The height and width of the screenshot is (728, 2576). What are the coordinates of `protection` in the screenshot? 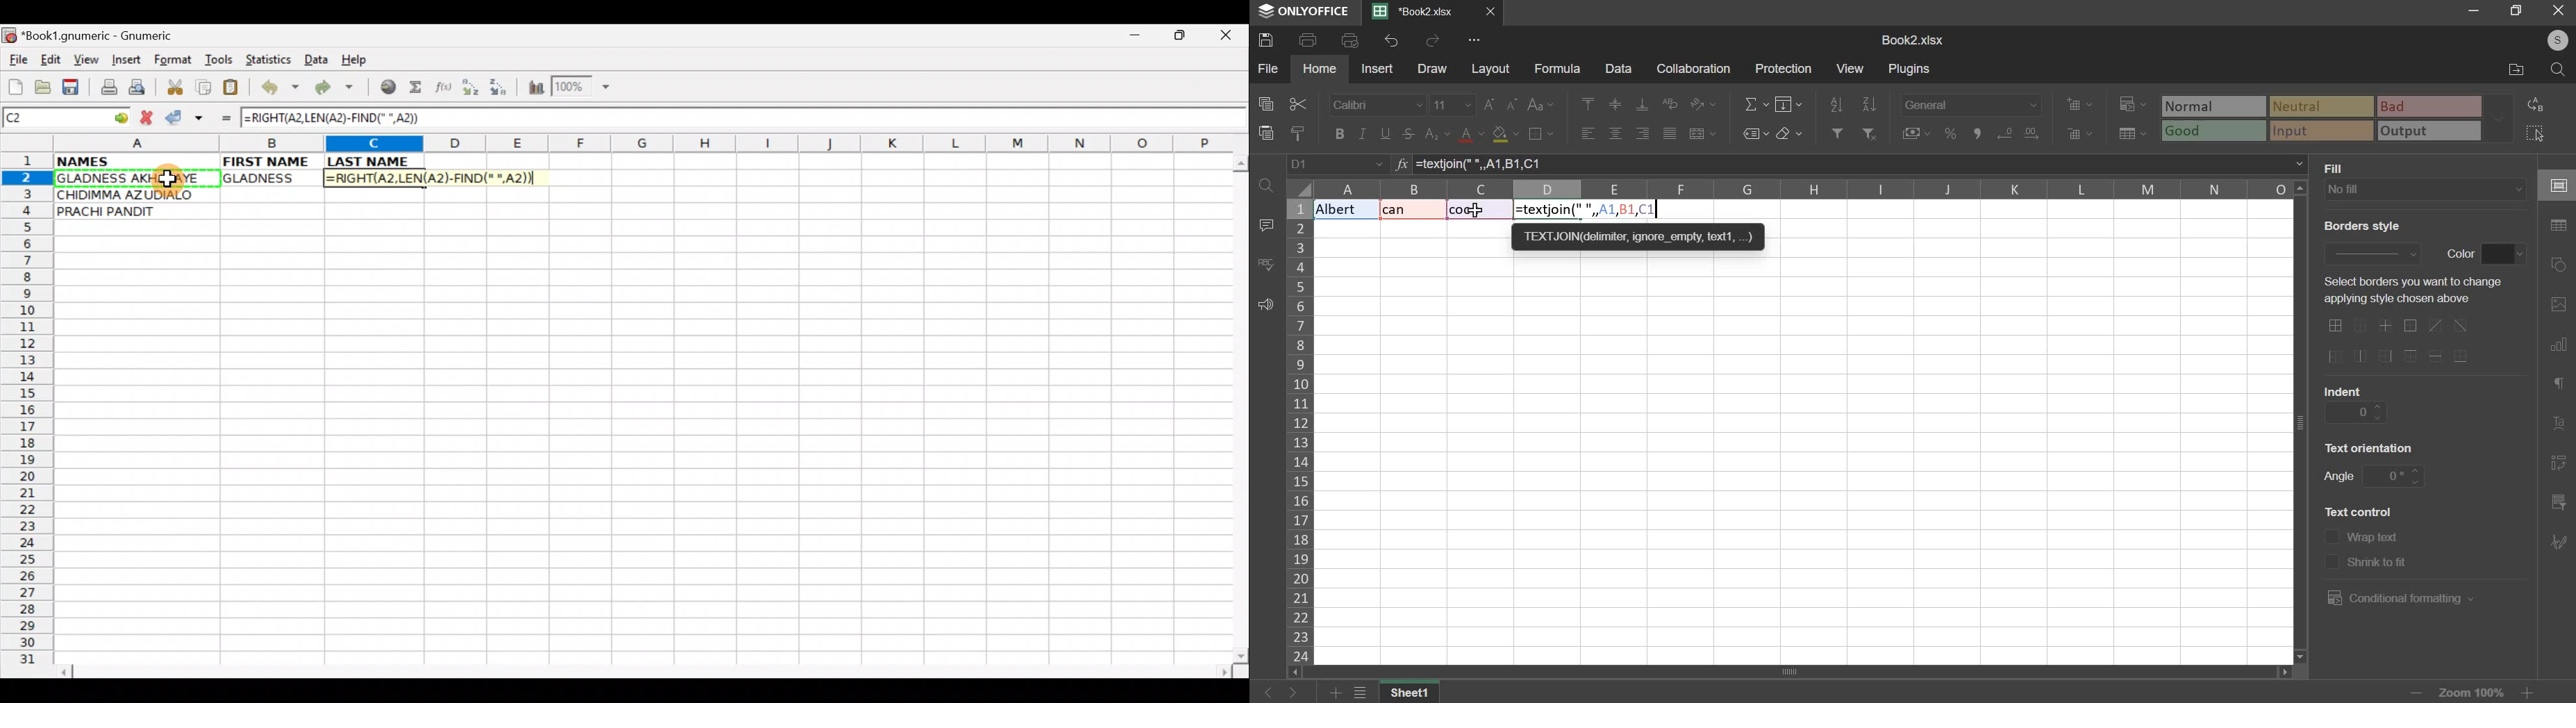 It's located at (1786, 68).